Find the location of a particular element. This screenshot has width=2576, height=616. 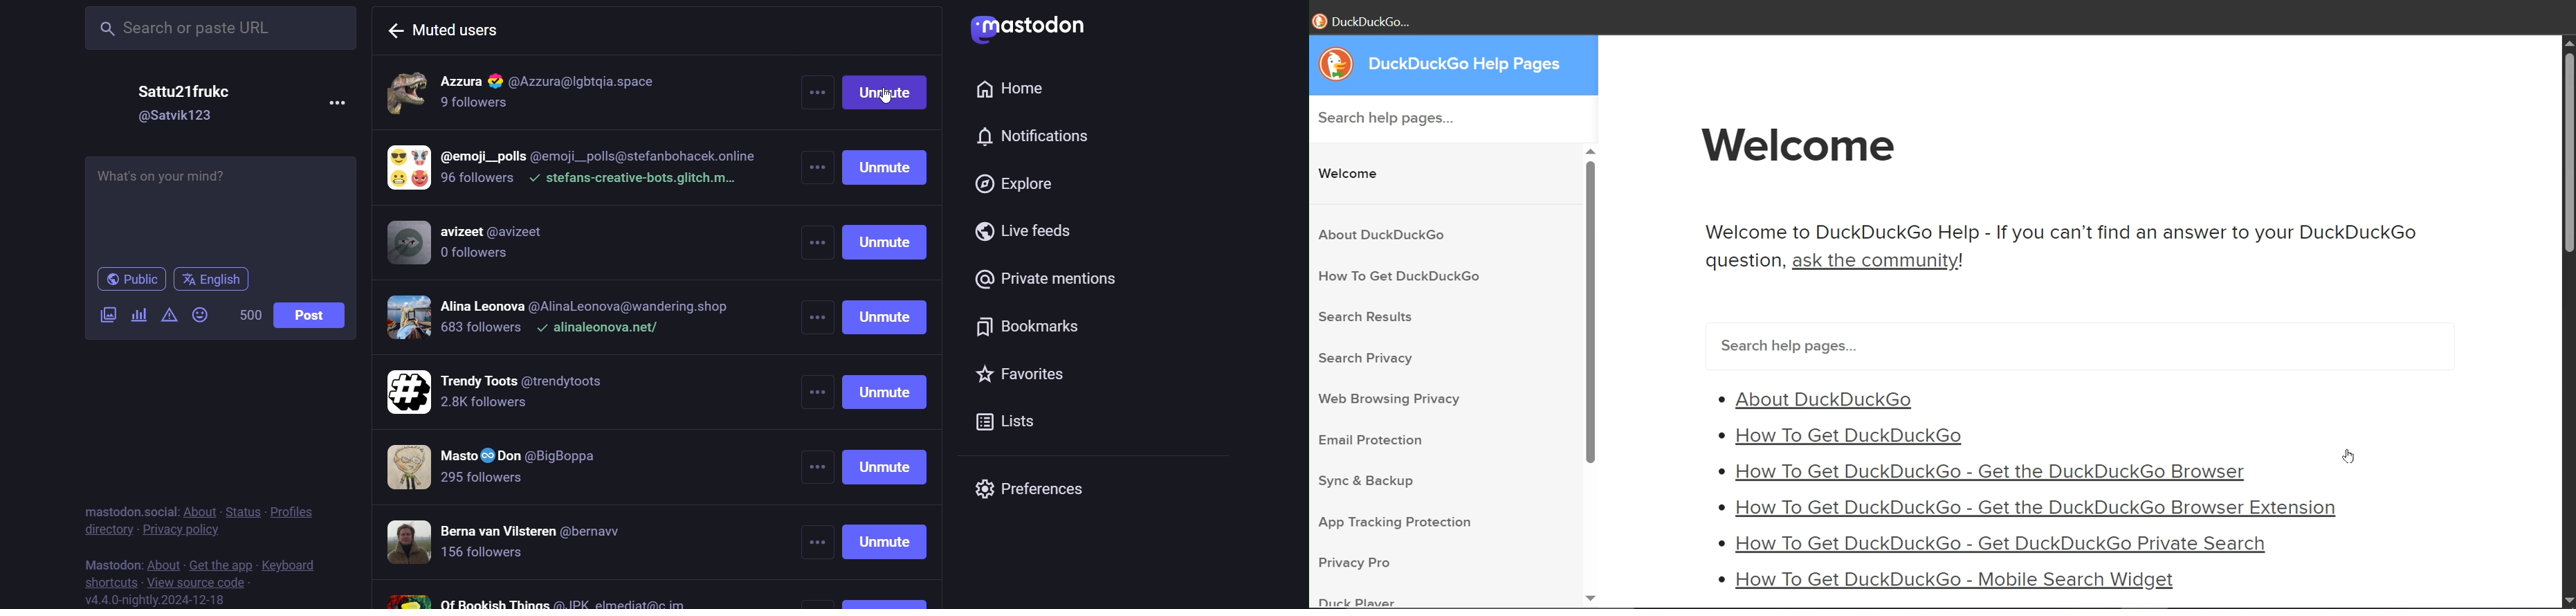

public is located at coordinates (134, 280).